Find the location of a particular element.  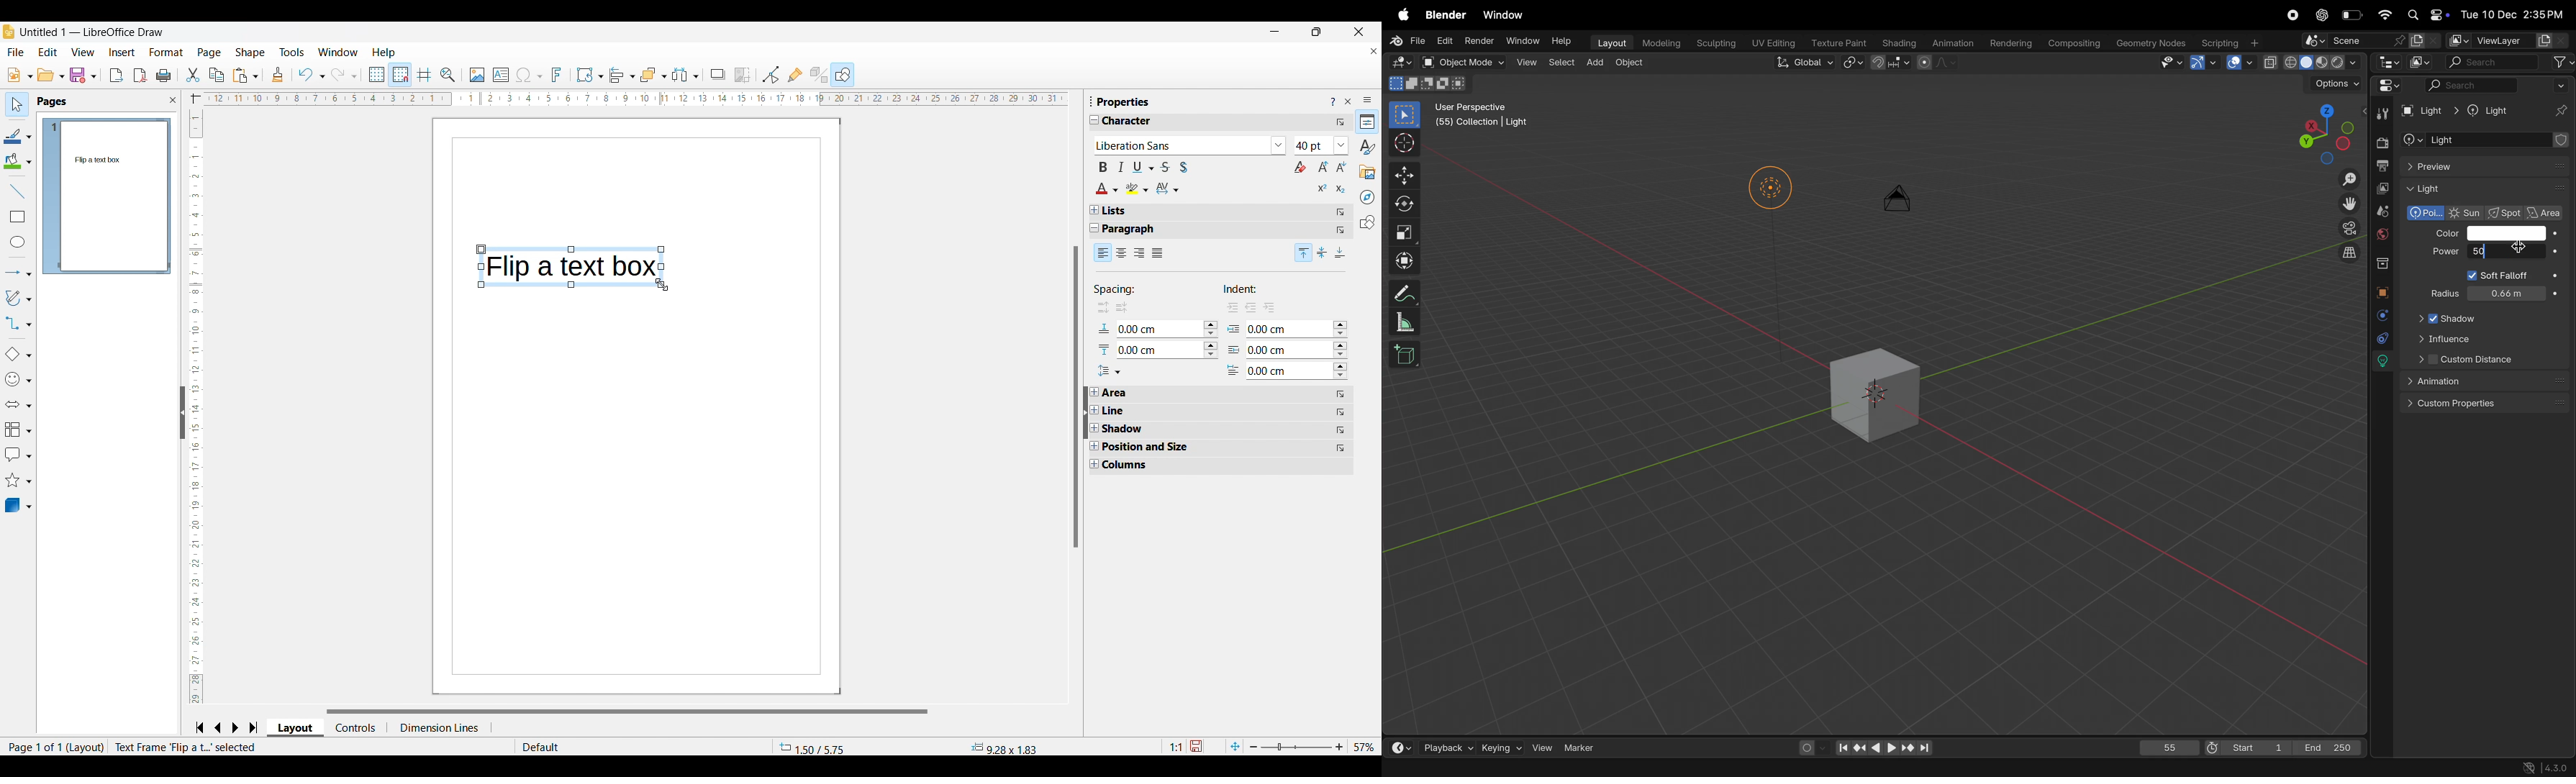

pages is located at coordinates (53, 102).